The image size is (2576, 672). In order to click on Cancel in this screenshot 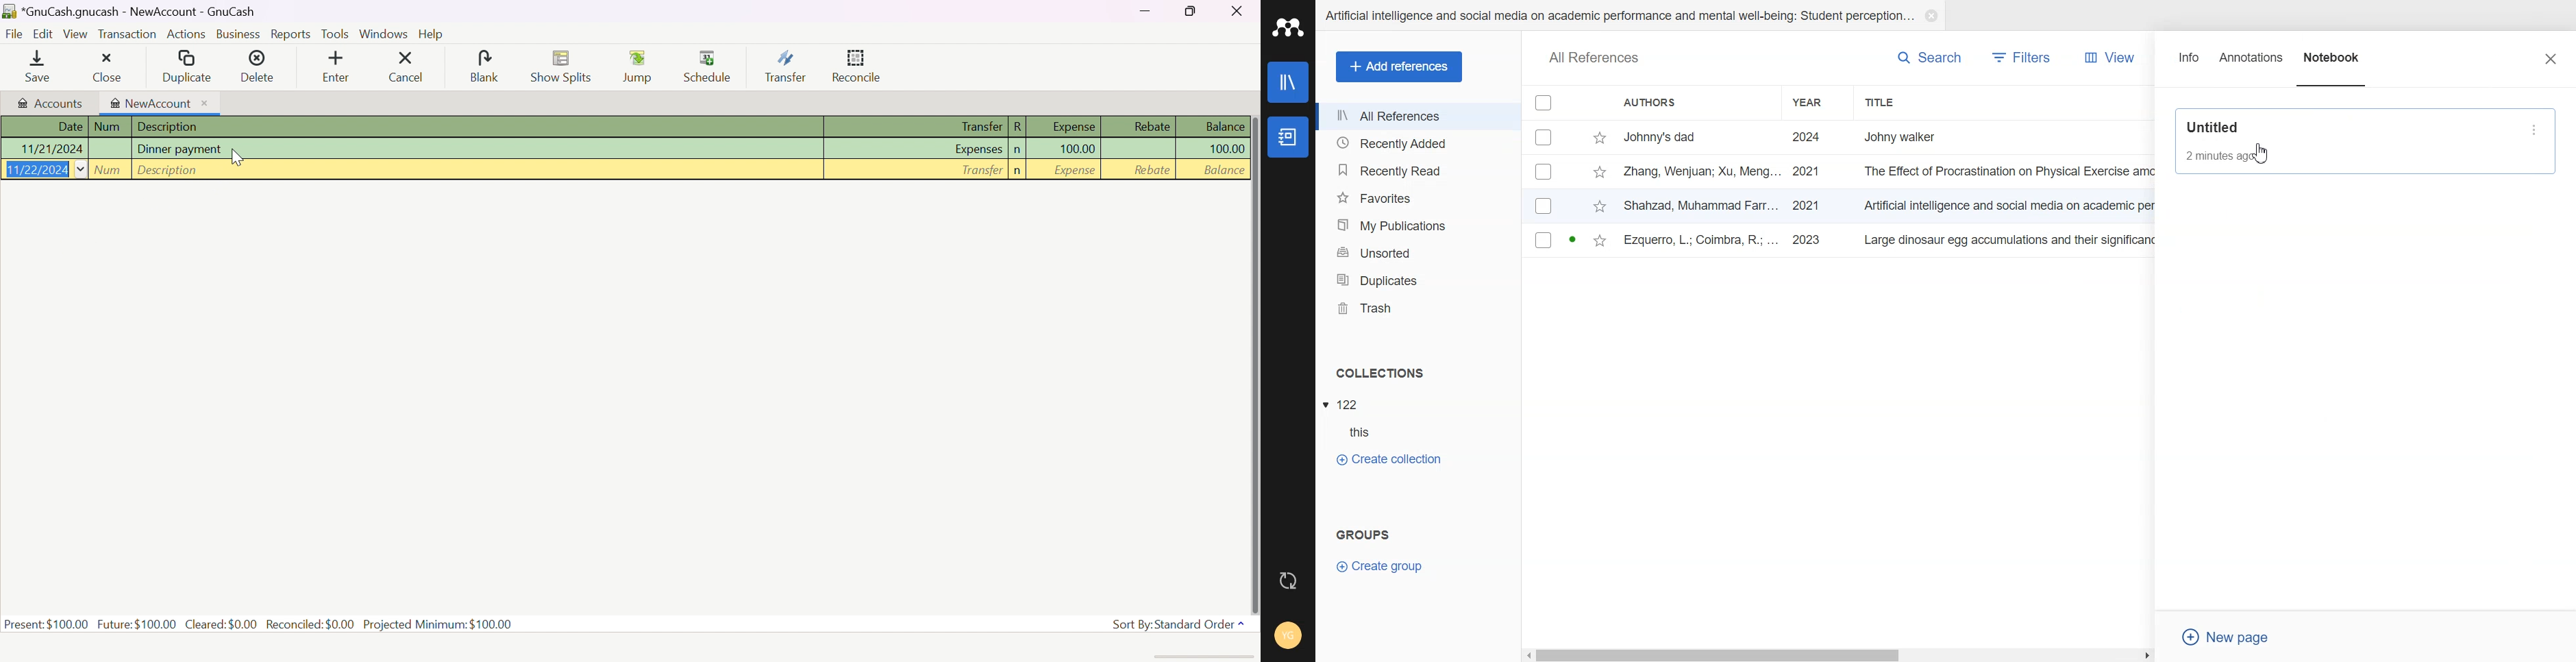, I will do `click(405, 66)`.